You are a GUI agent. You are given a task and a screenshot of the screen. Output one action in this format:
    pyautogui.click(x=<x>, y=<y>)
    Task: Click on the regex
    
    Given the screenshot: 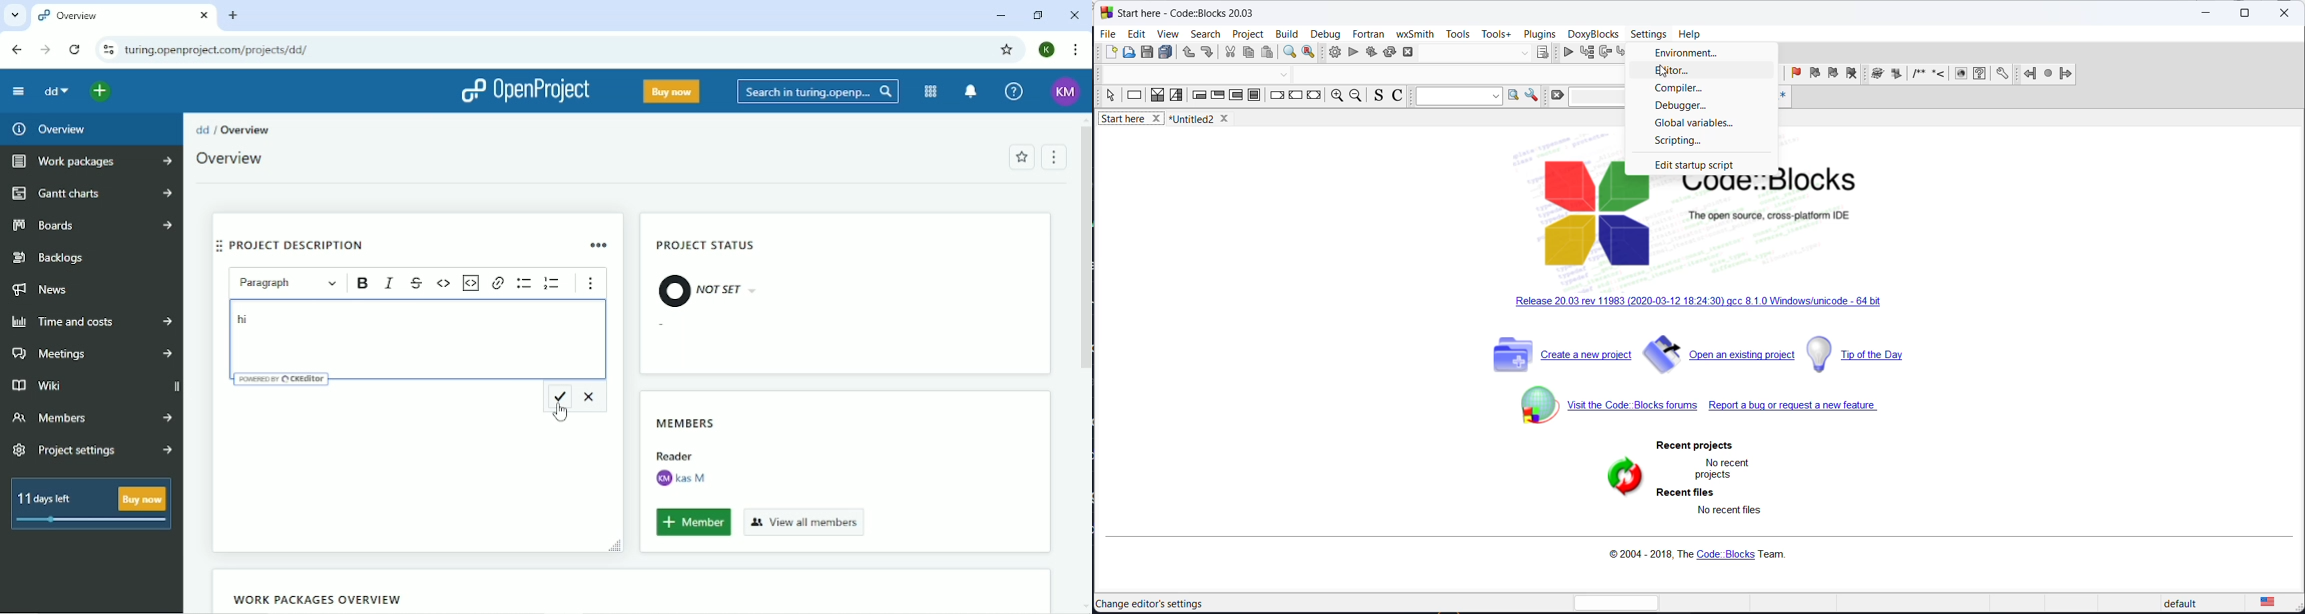 What is the action you would take?
    pyautogui.click(x=1782, y=97)
    